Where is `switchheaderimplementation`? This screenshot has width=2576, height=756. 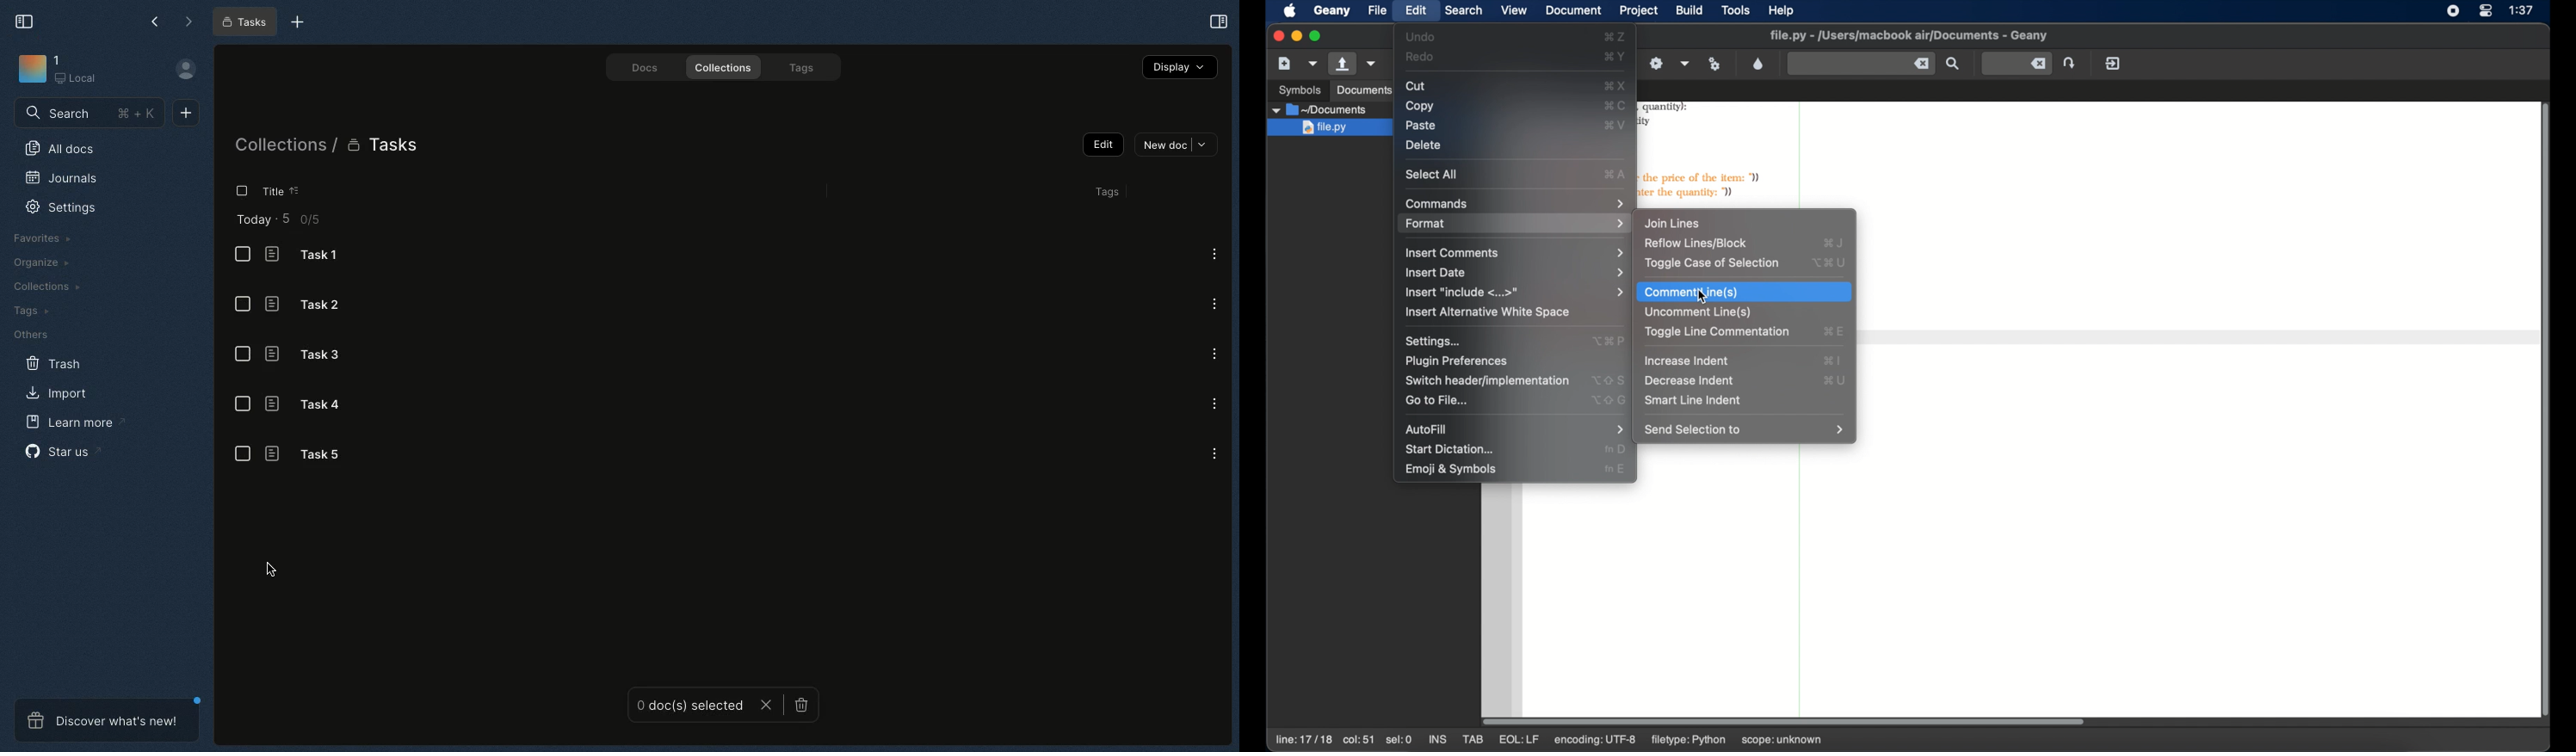
switchheaderimplementation is located at coordinates (1489, 381).